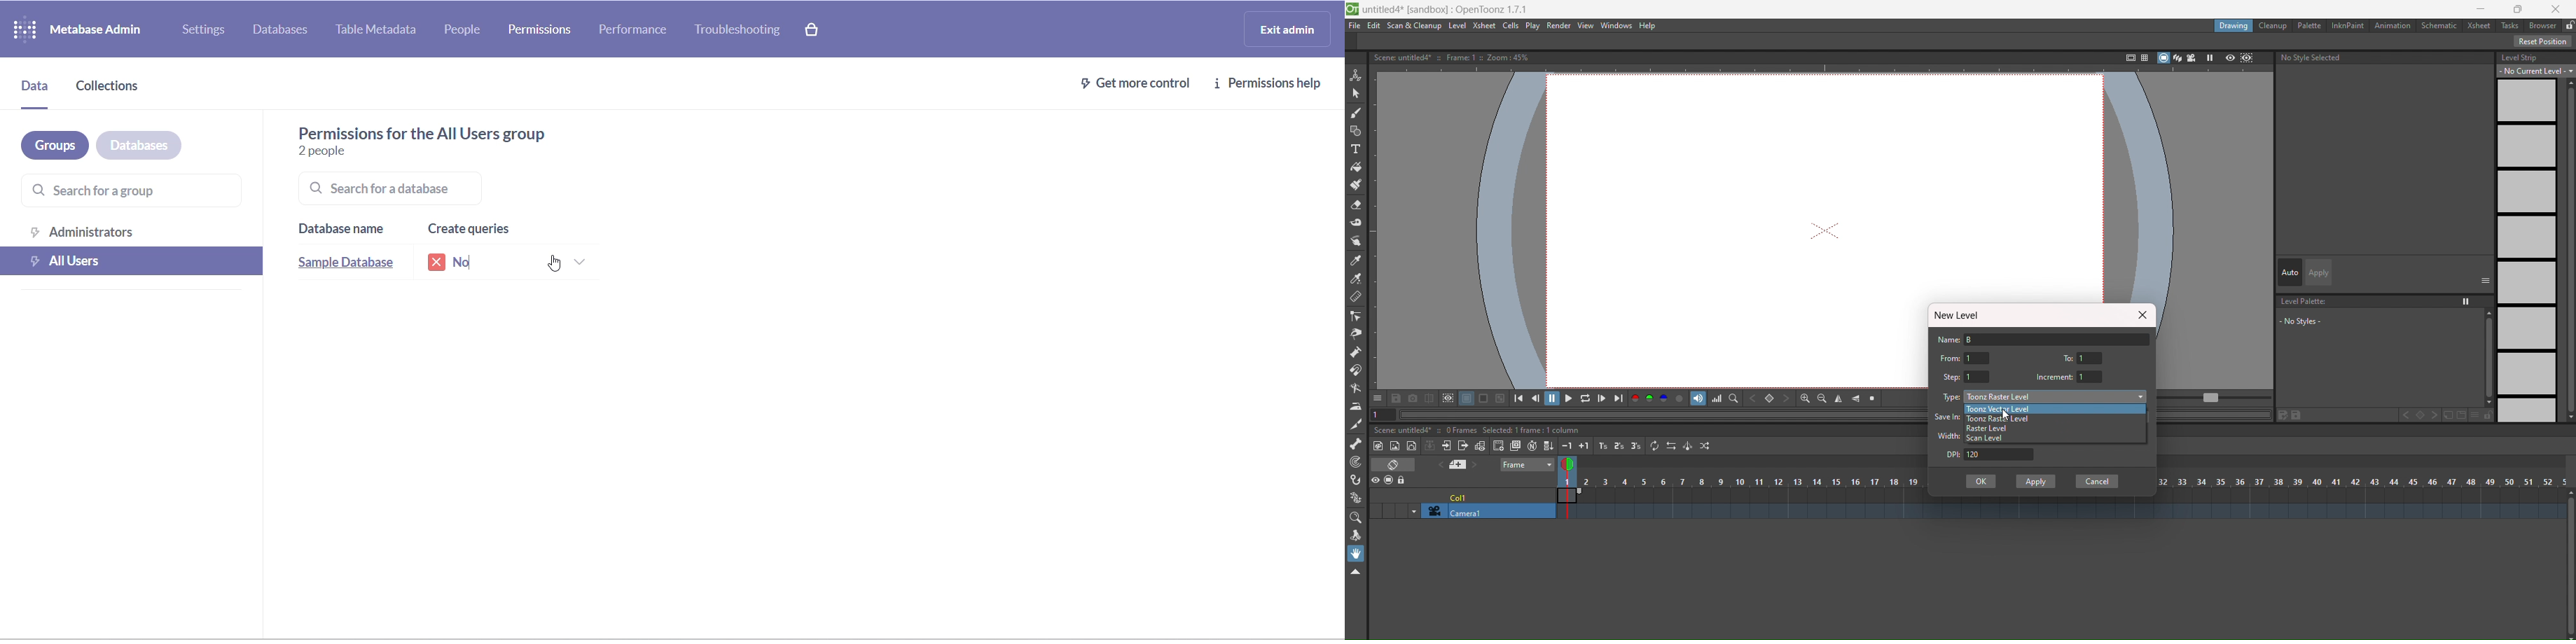 The width and height of the screenshot is (2576, 644). Describe the element at coordinates (1568, 398) in the screenshot. I see `play` at that location.